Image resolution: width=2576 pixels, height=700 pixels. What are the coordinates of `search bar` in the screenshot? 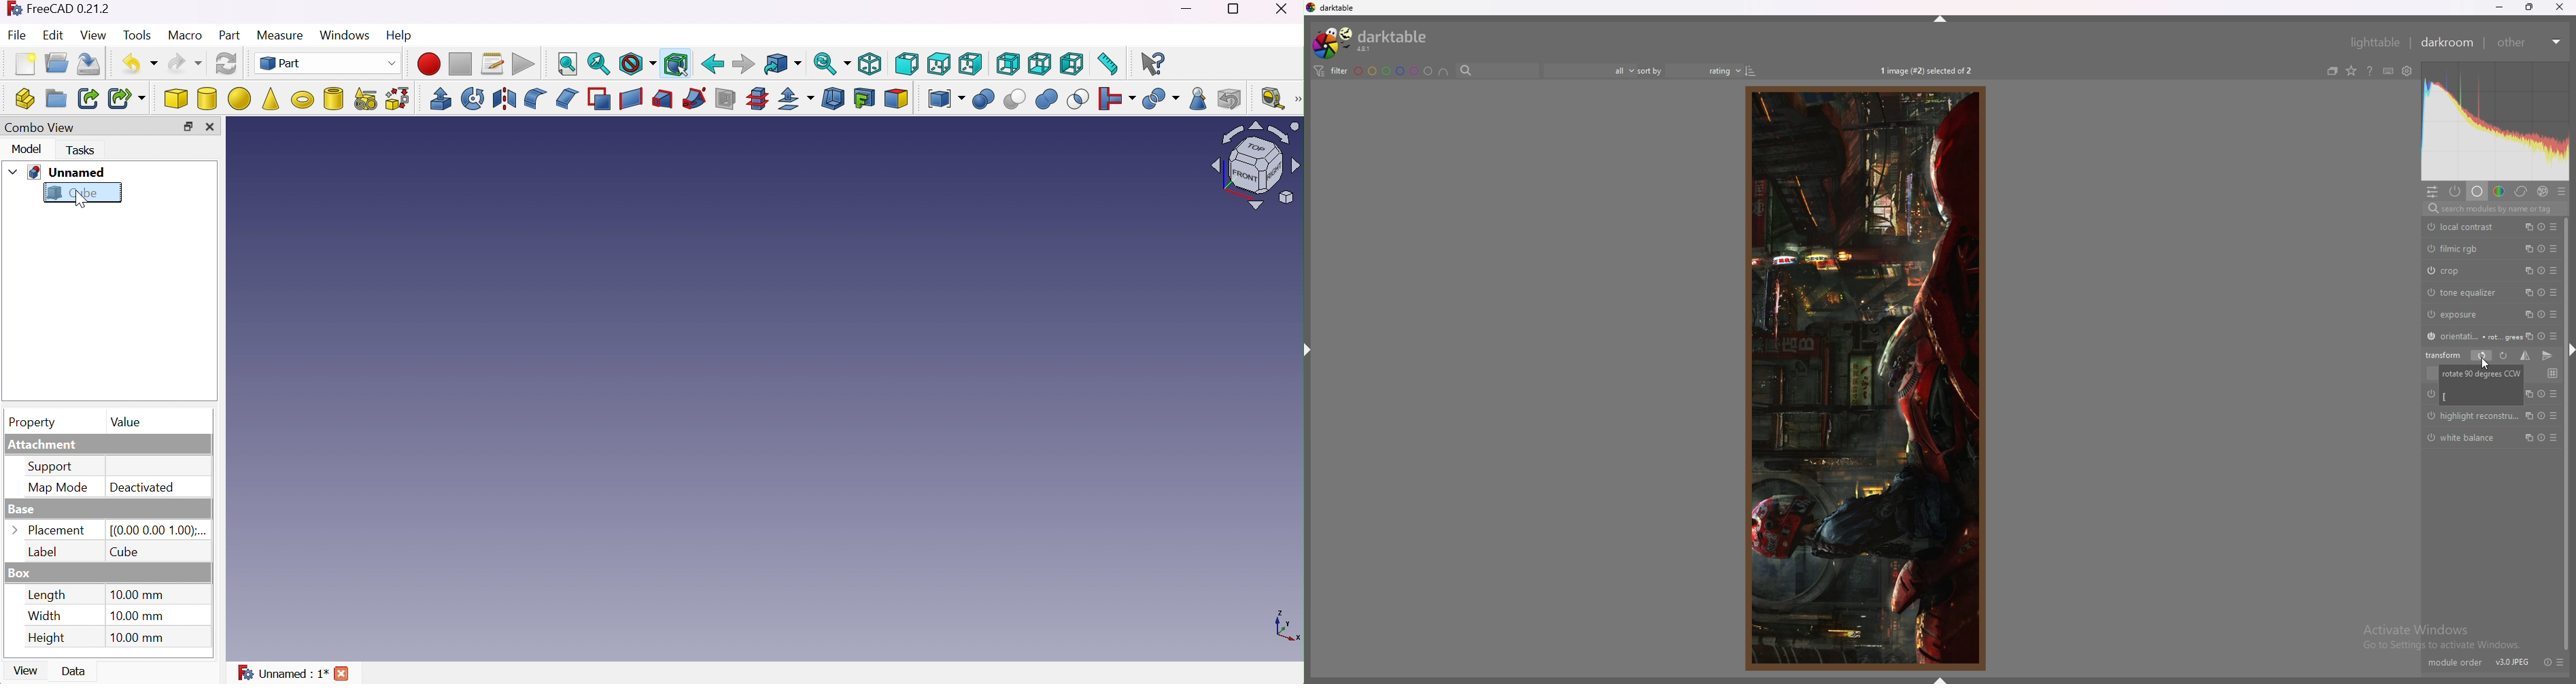 It's located at (1497, 71).